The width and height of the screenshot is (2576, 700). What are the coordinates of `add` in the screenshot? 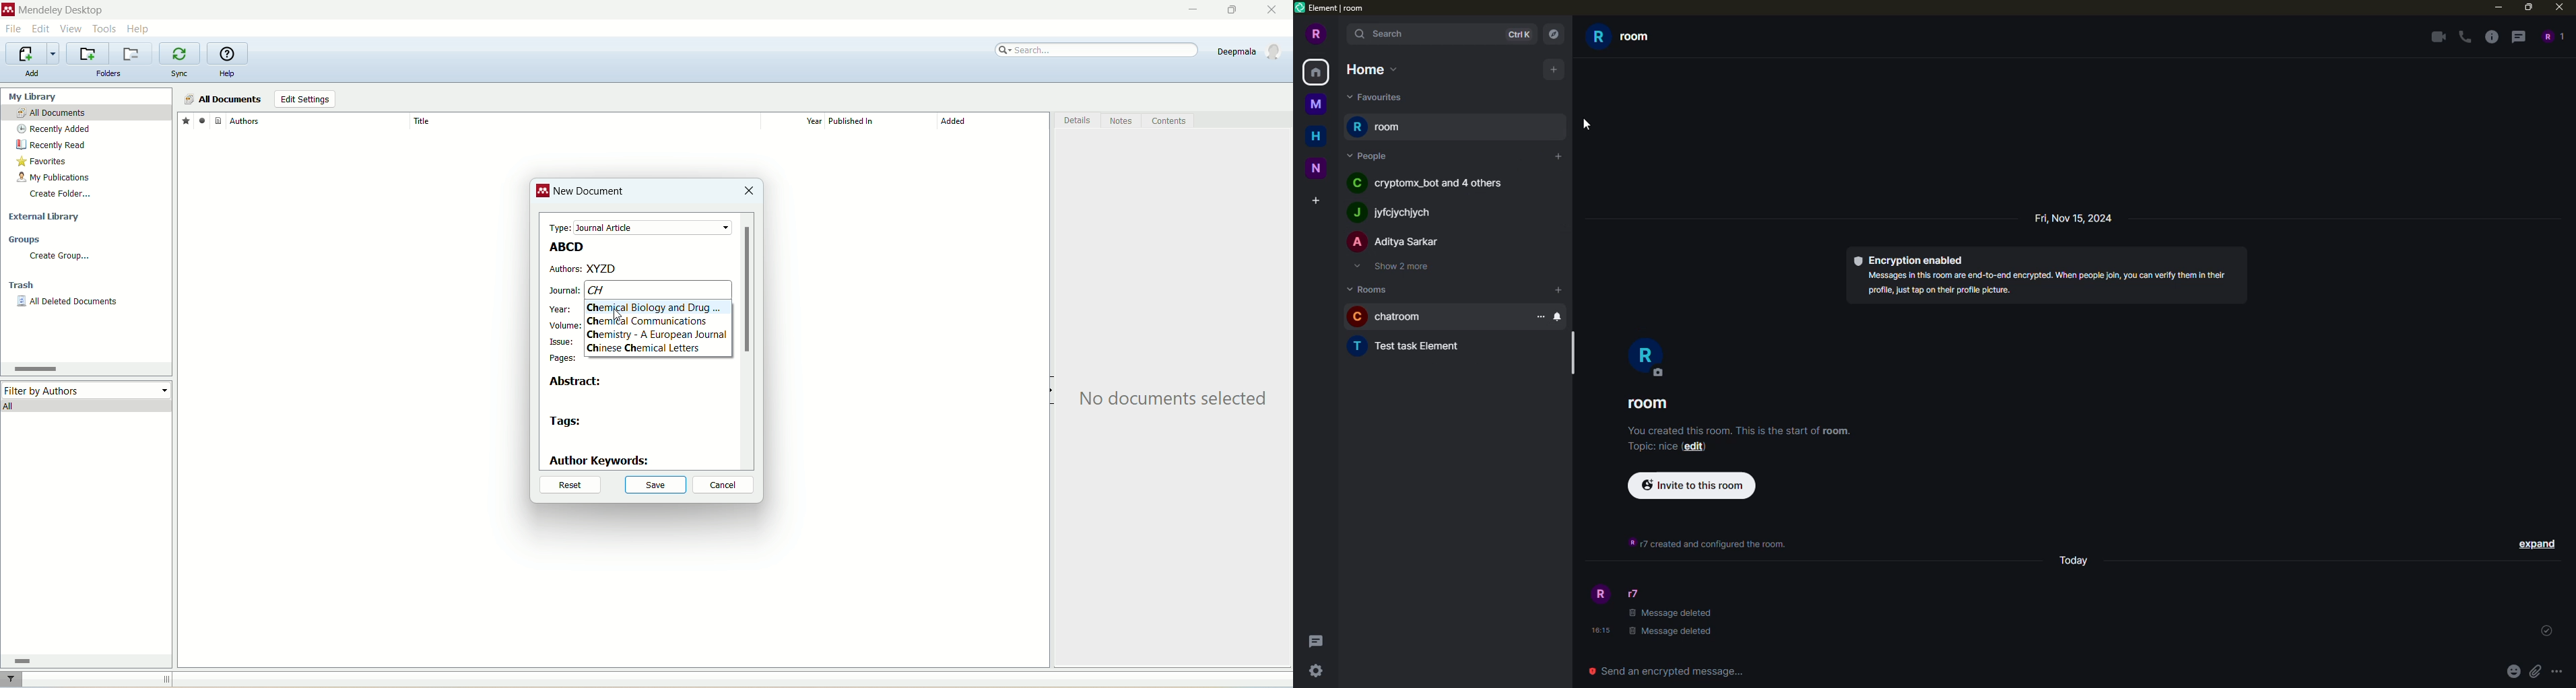 It's located at (1558, 96).